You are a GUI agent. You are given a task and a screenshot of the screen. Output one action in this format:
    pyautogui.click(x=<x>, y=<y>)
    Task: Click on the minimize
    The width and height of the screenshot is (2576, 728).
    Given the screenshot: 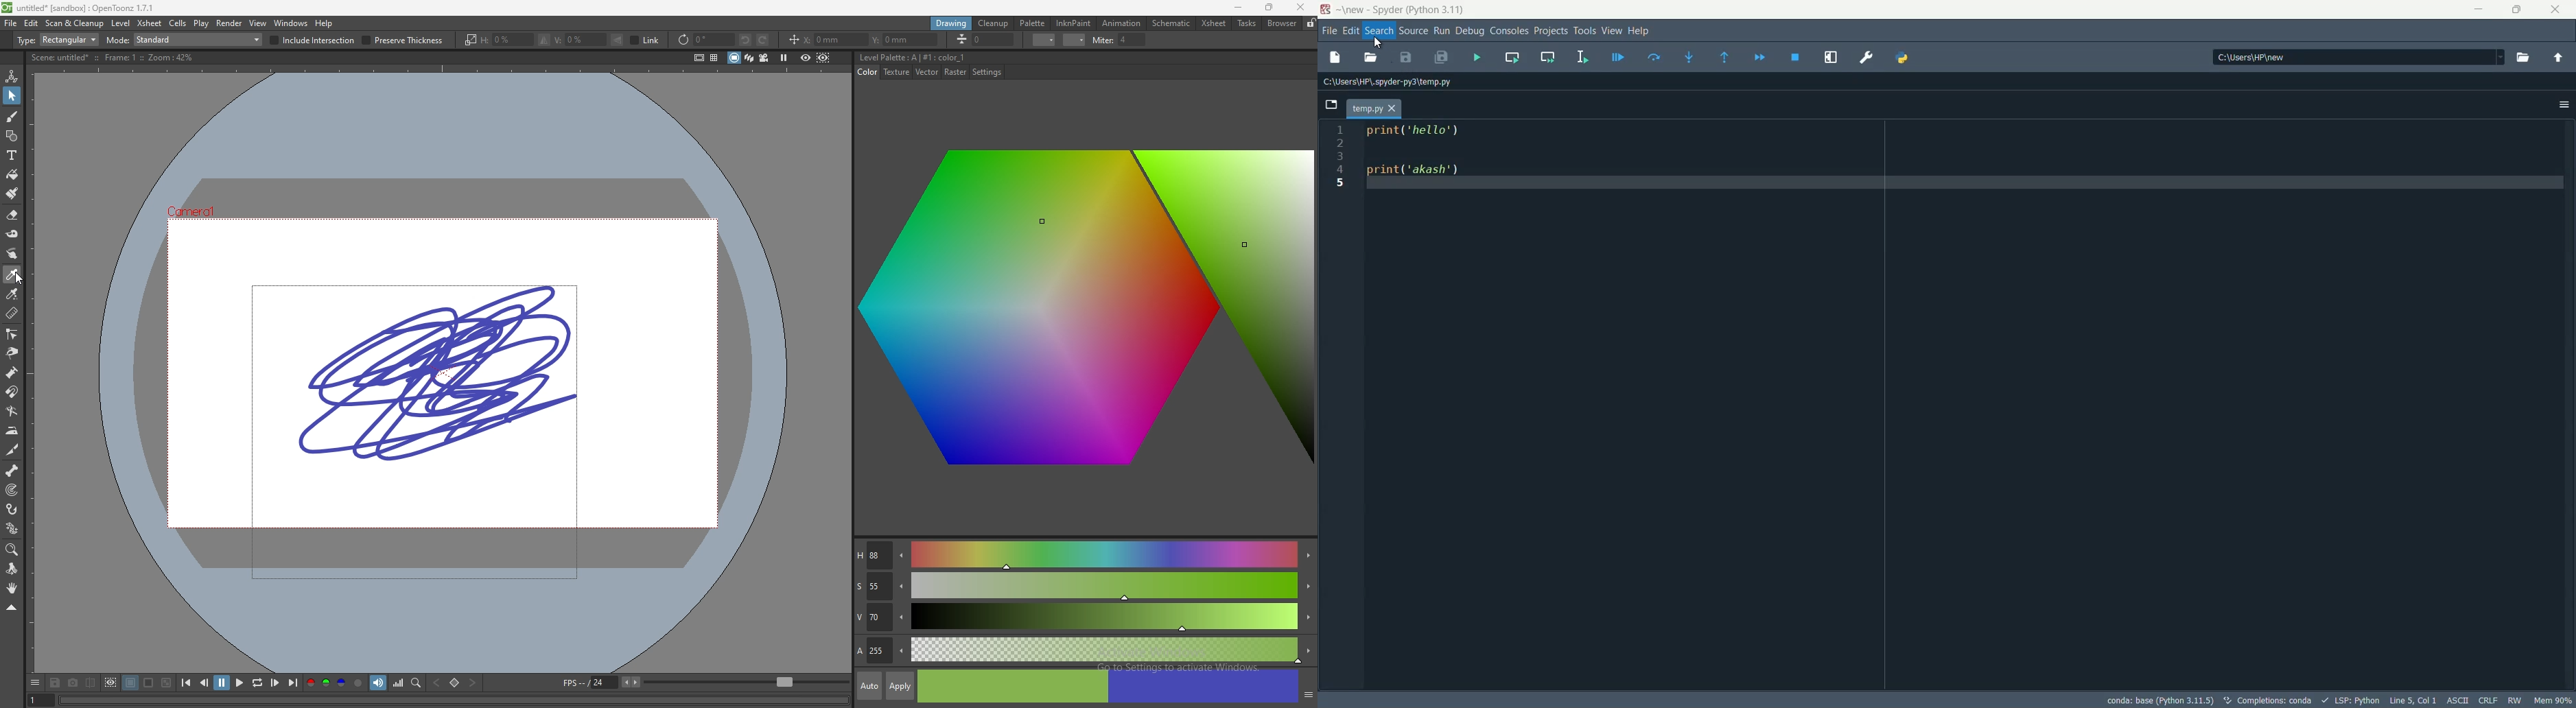 What is the action you would take?
    pyautogui.click(x=1237, y=6)
    